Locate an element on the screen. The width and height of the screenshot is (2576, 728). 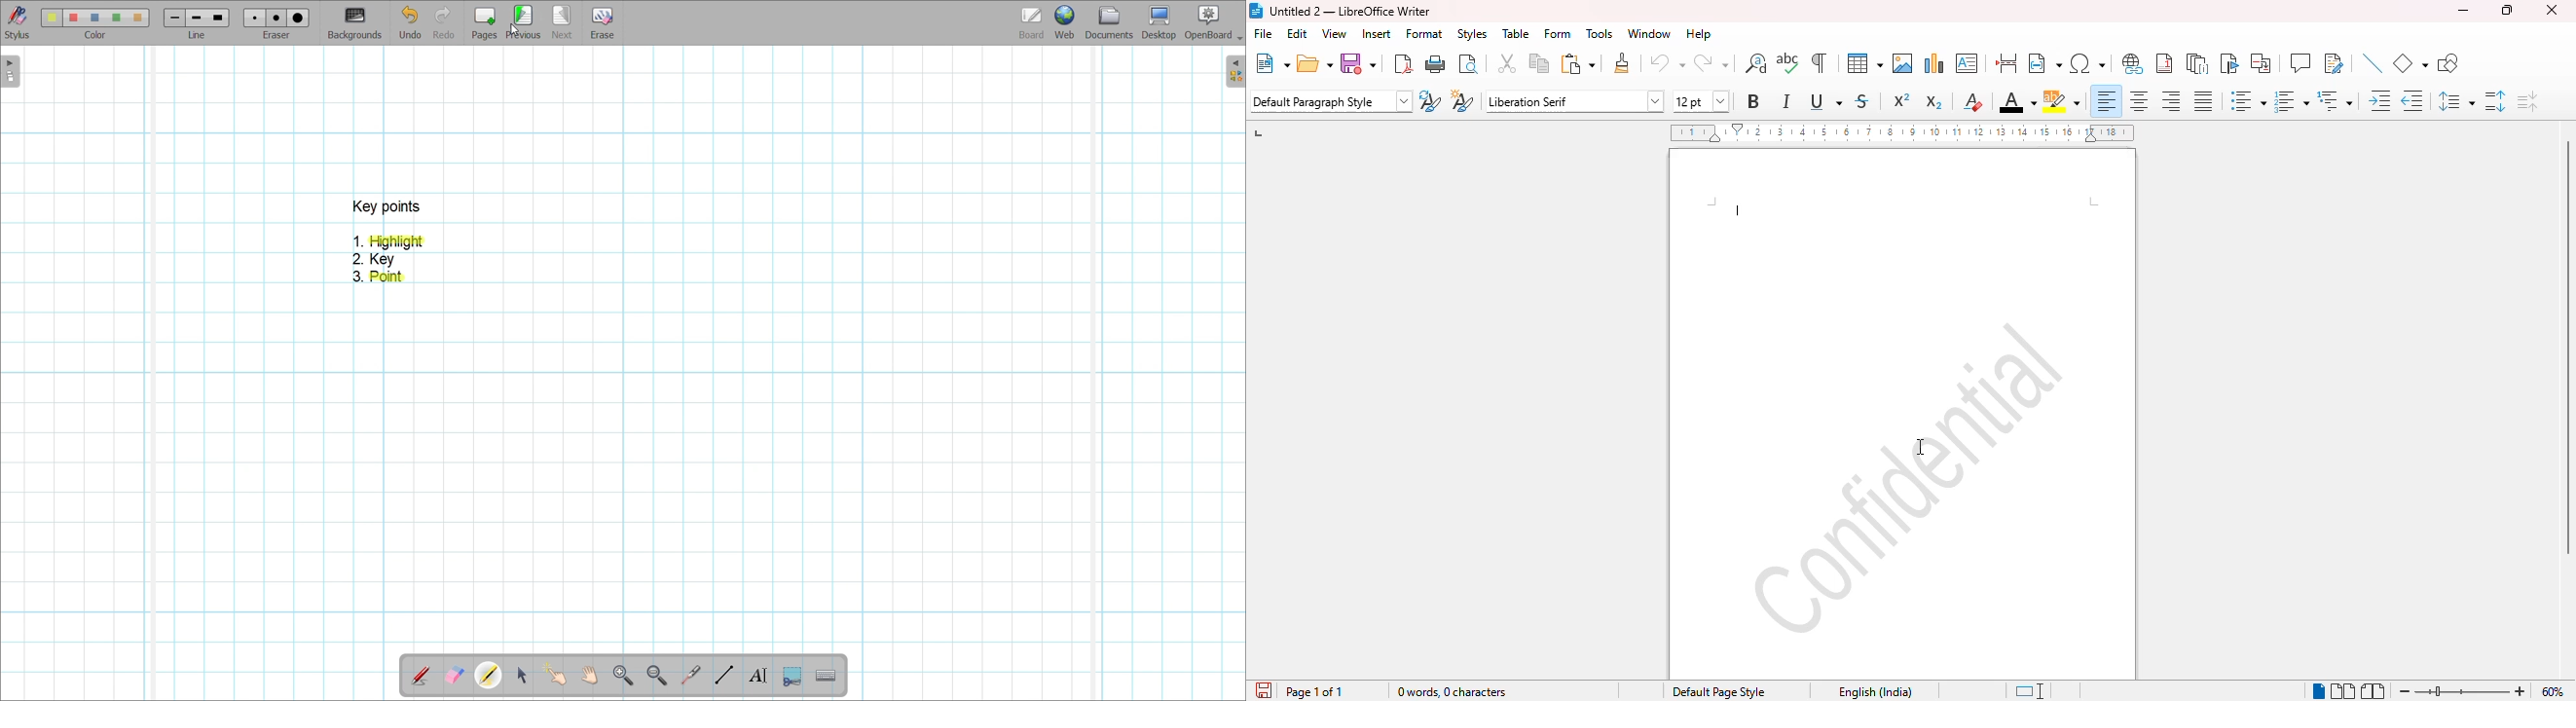
window is located at coordinates (1648, 33).